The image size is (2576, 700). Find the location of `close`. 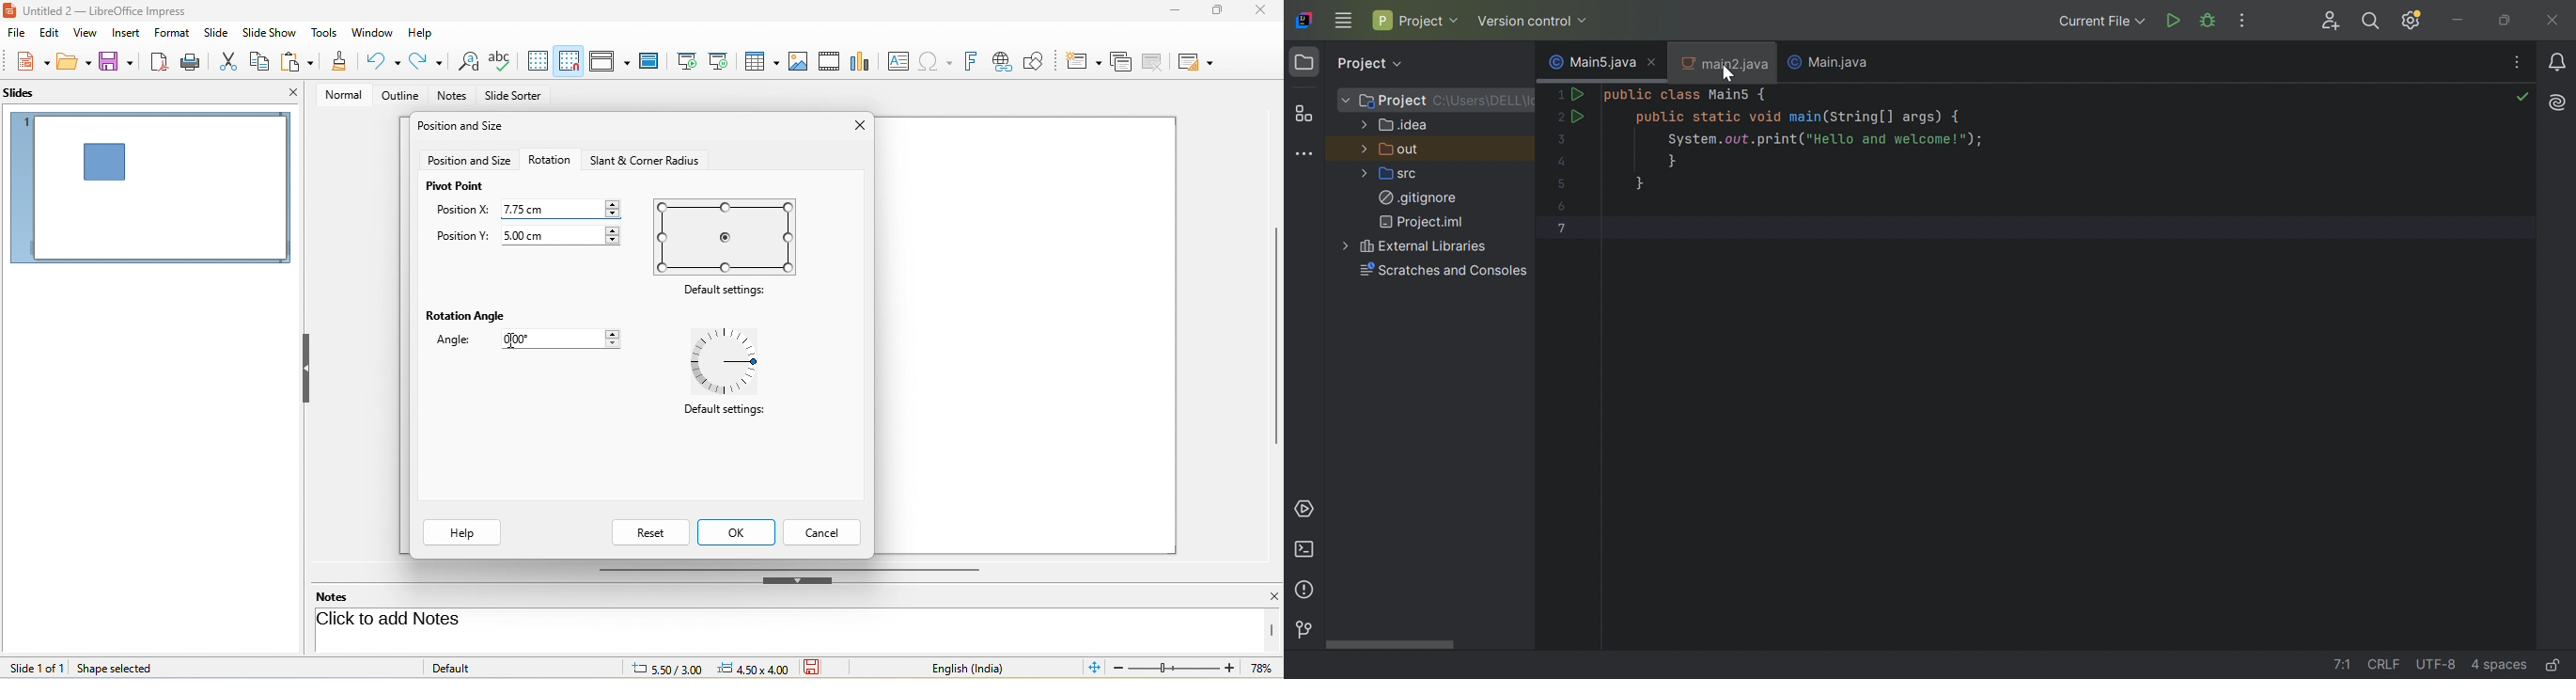

close is located at coordinates (1258, 11).